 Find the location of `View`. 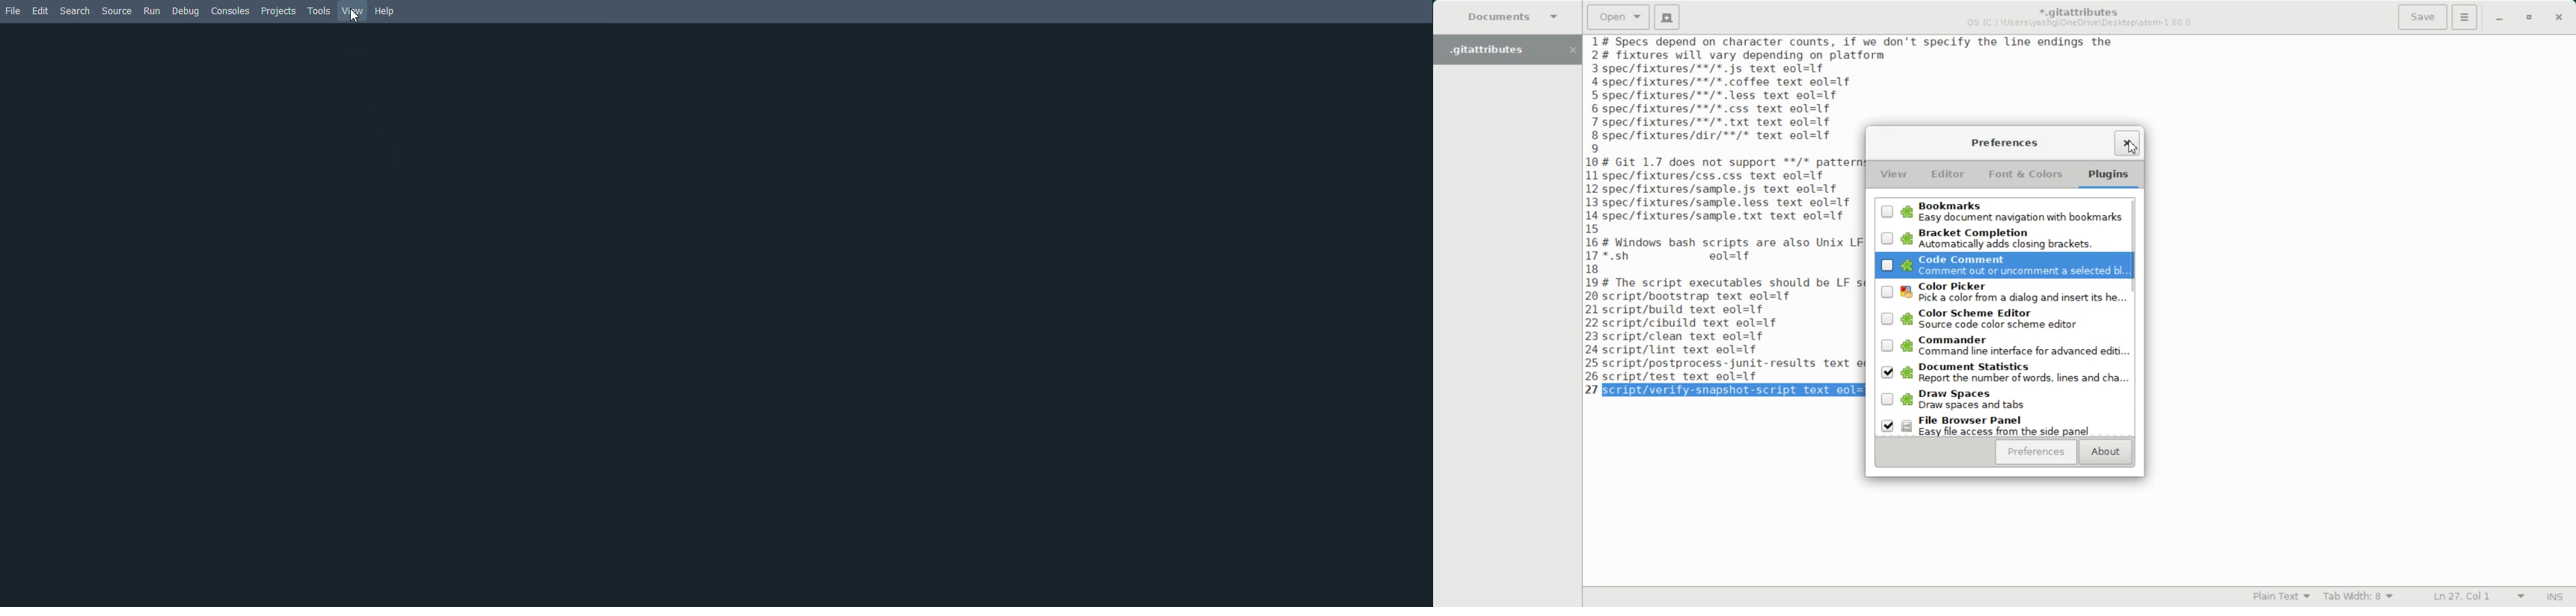

View is located at coordinates (1894, 176).